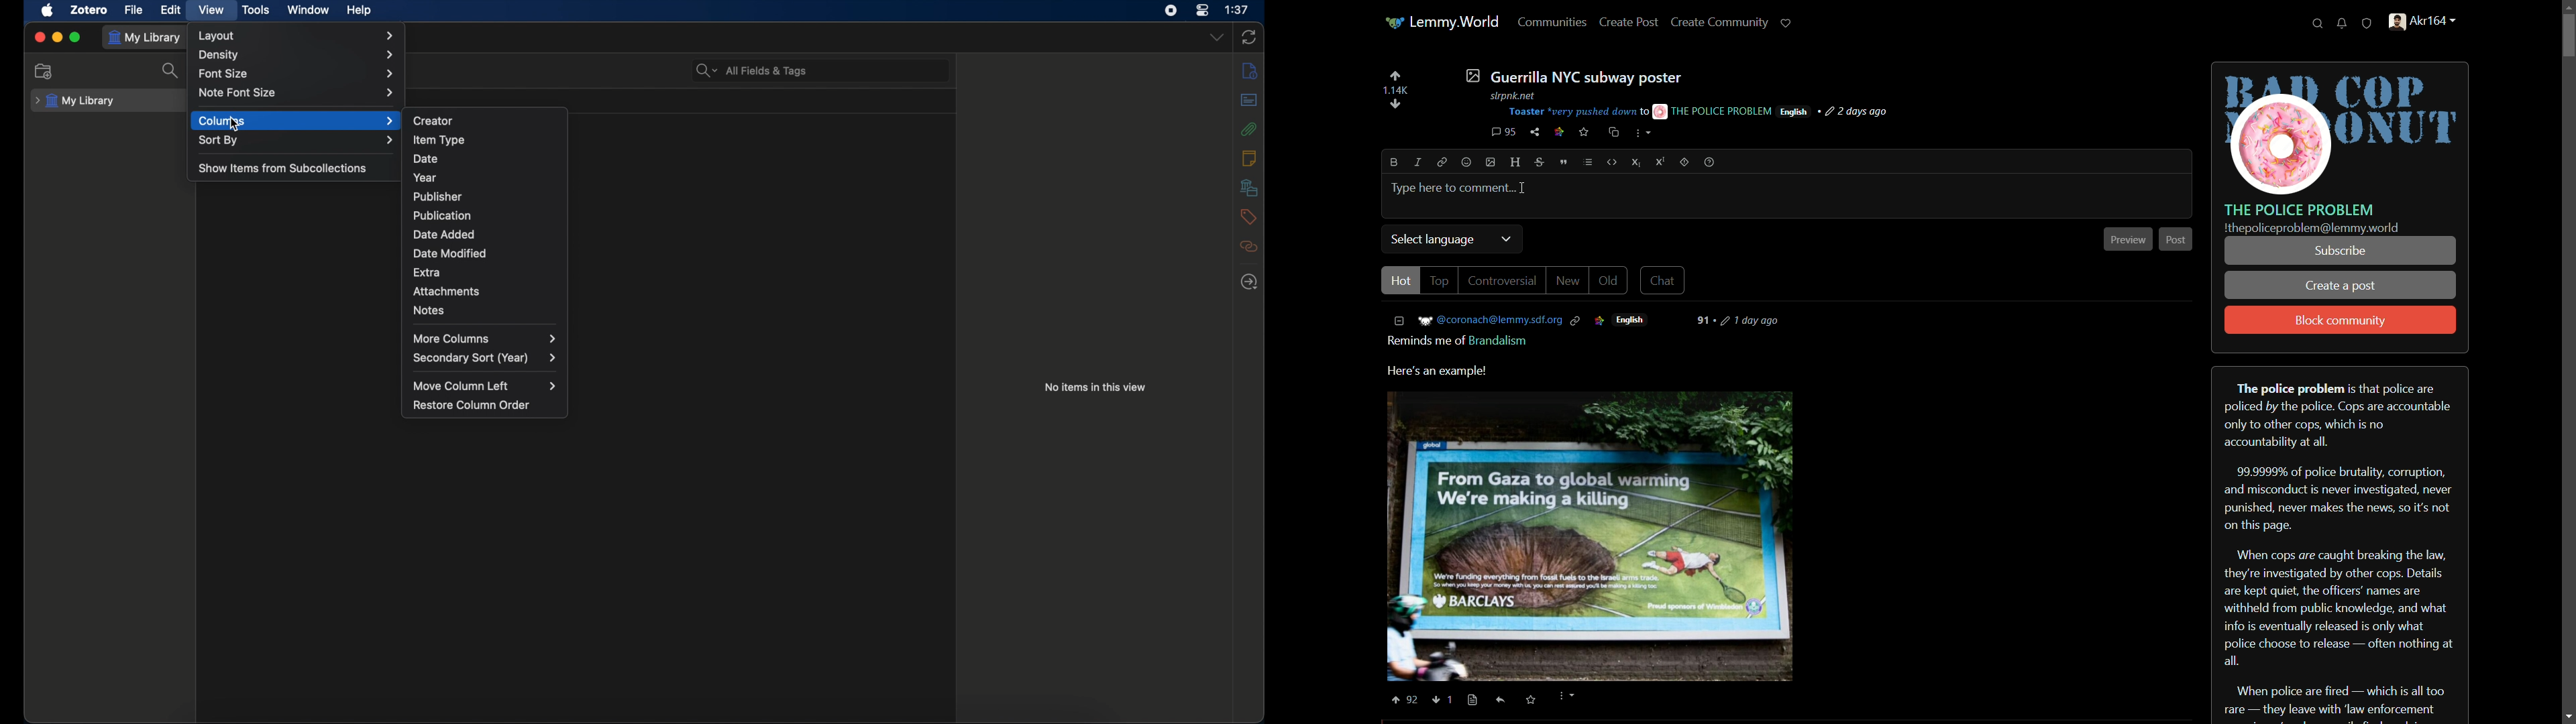 The height and width of the screenshot is (728, 2576). I want to click on italic, so click(1416, 162).